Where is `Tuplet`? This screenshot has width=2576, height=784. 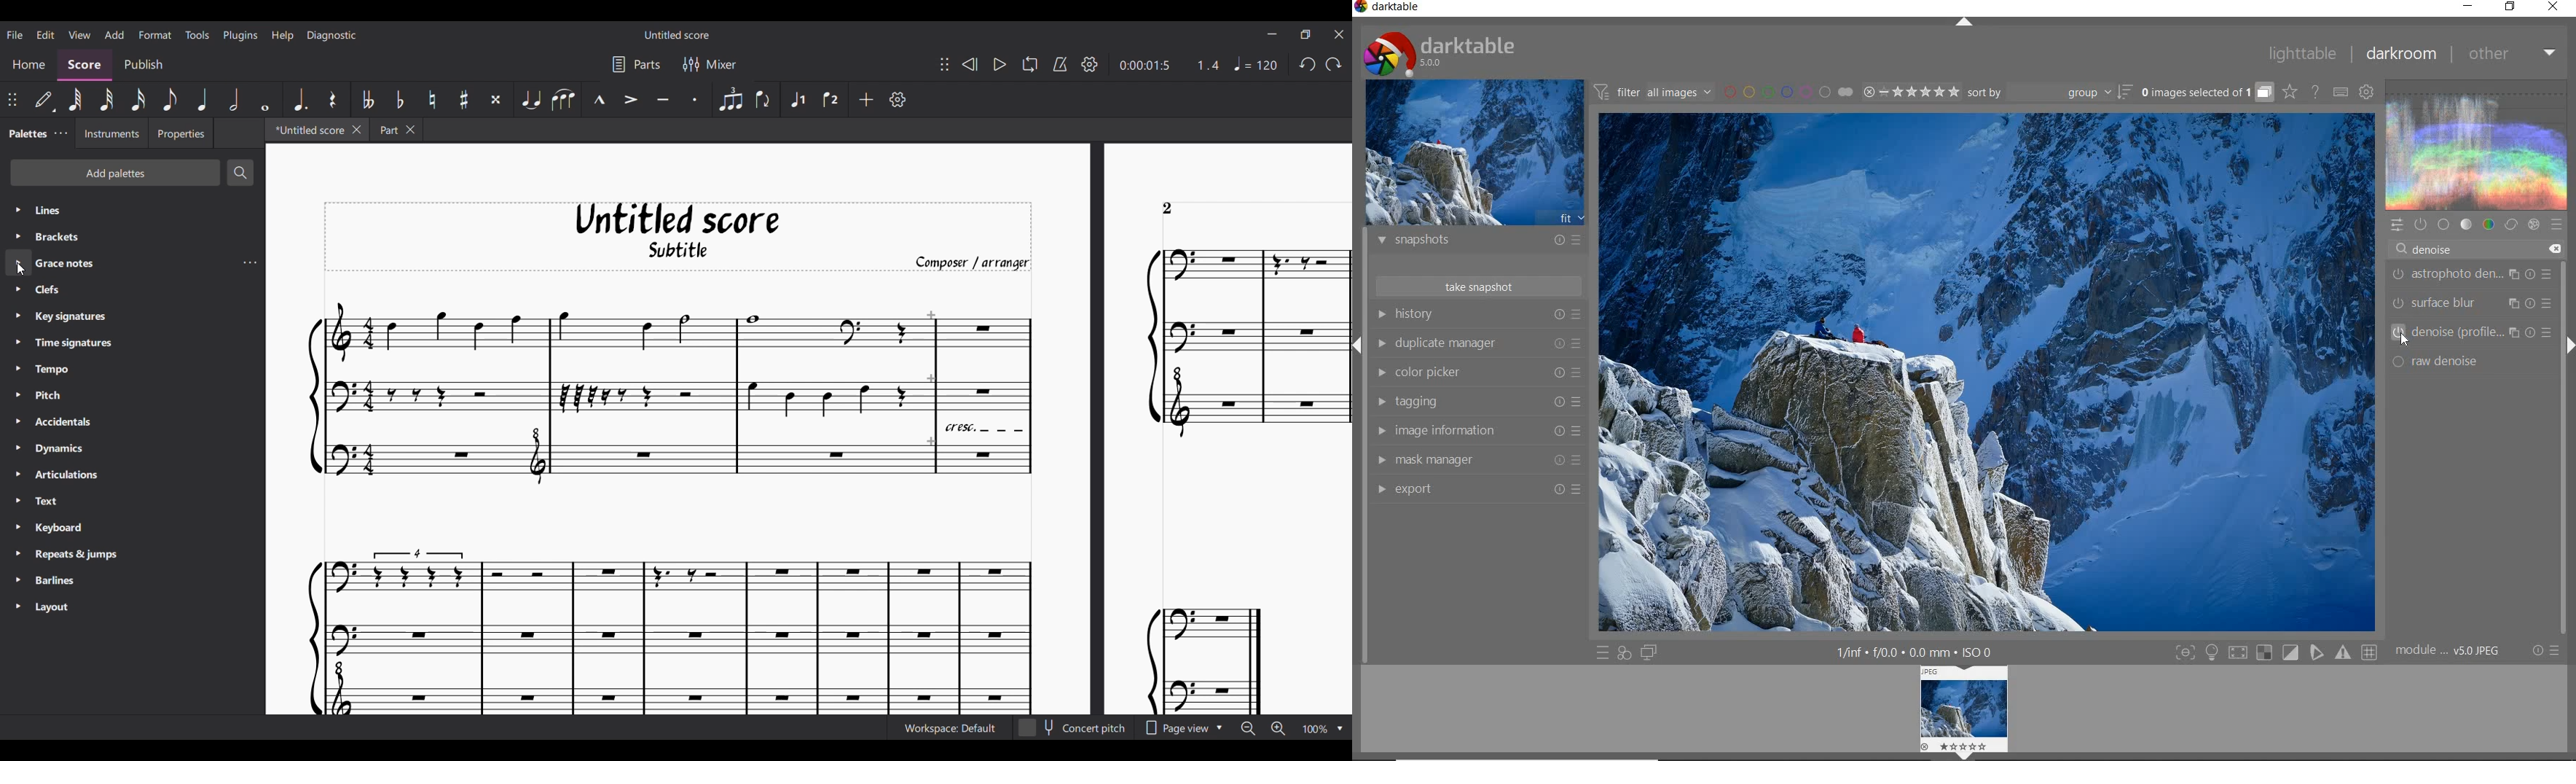
Tuplet is located at coordinates (730, 99).